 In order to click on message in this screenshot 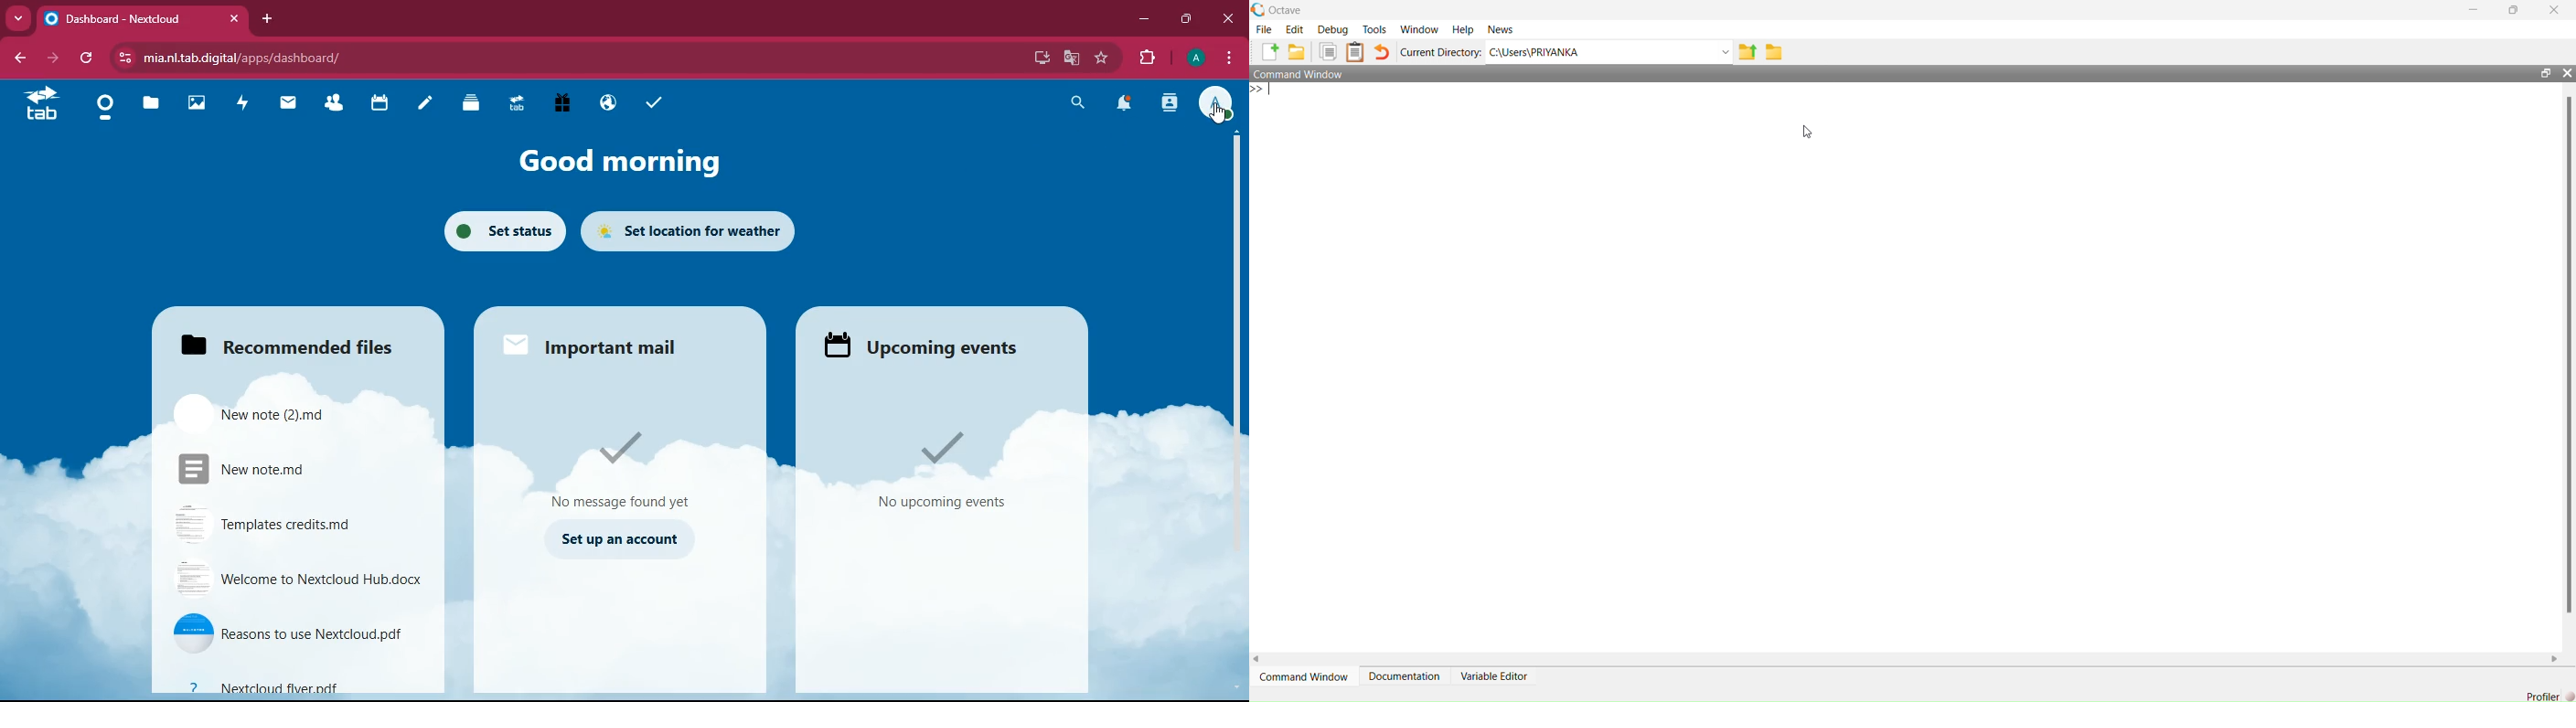, I will do `click(625, 465)`.